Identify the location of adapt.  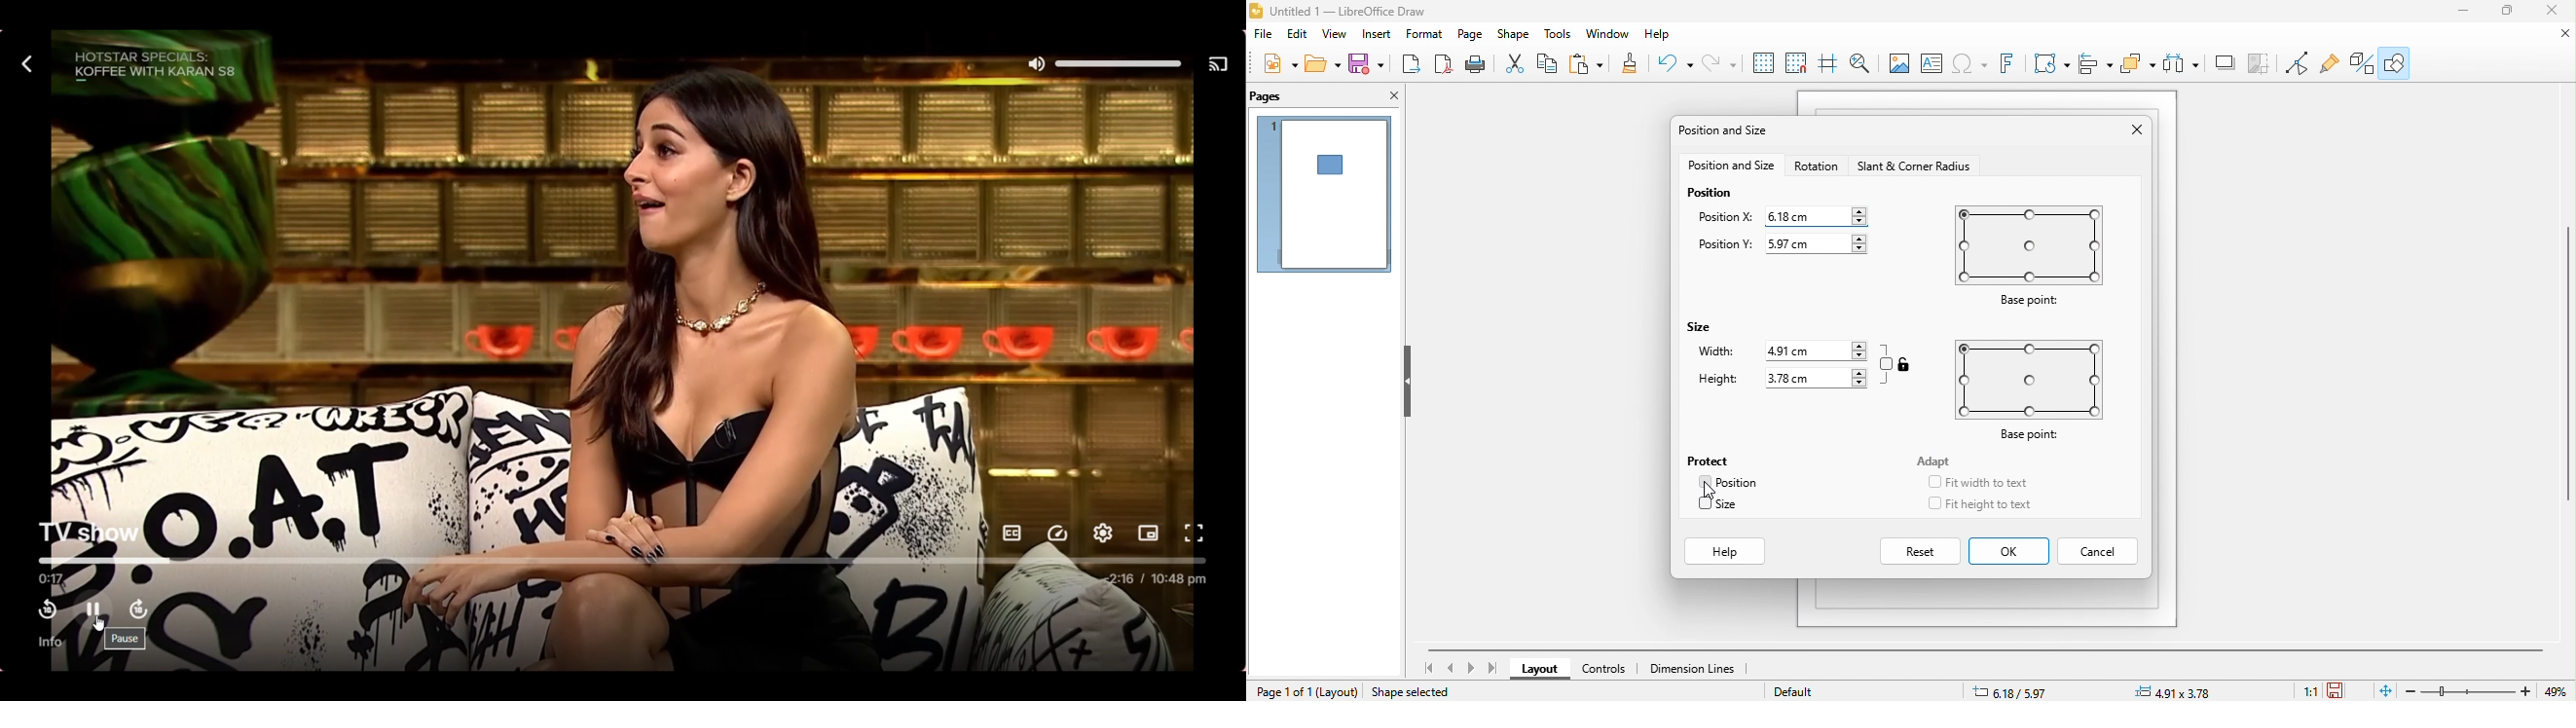
(1936, 461).